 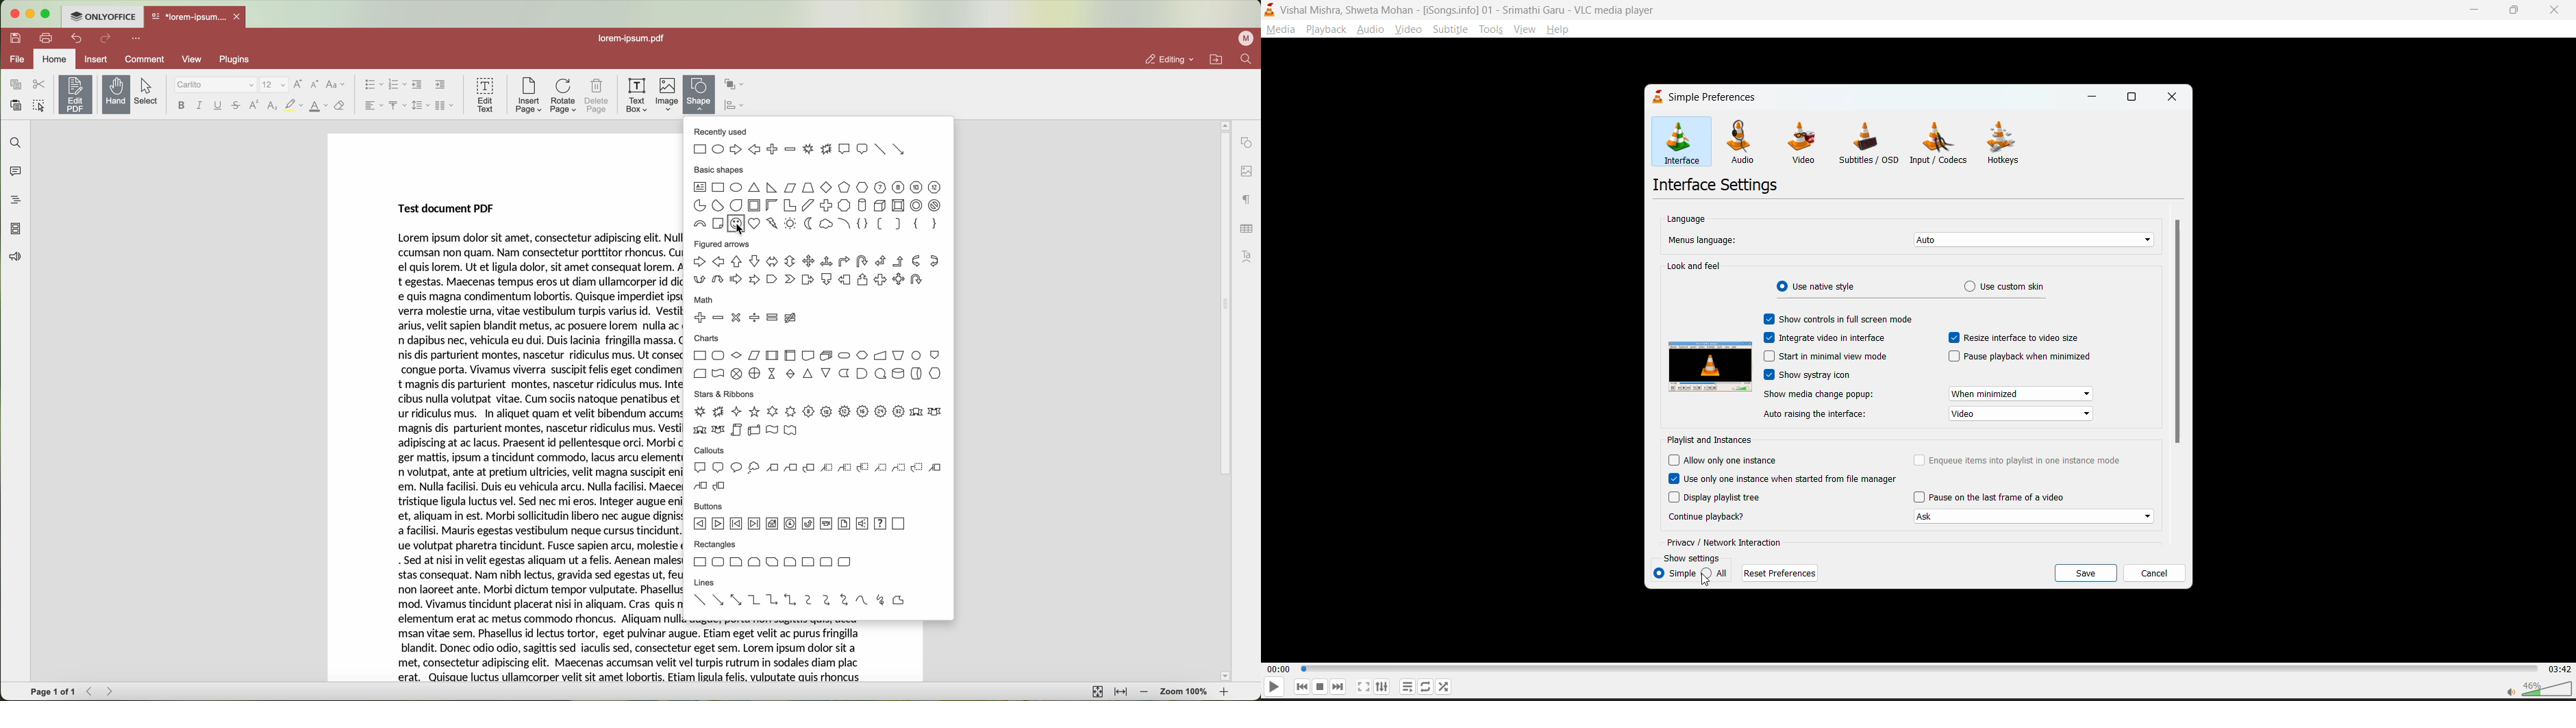 What do you see at coordinates (1711, 368) in the screenshot?
I see `preview` at bounding box center [1711, 368].